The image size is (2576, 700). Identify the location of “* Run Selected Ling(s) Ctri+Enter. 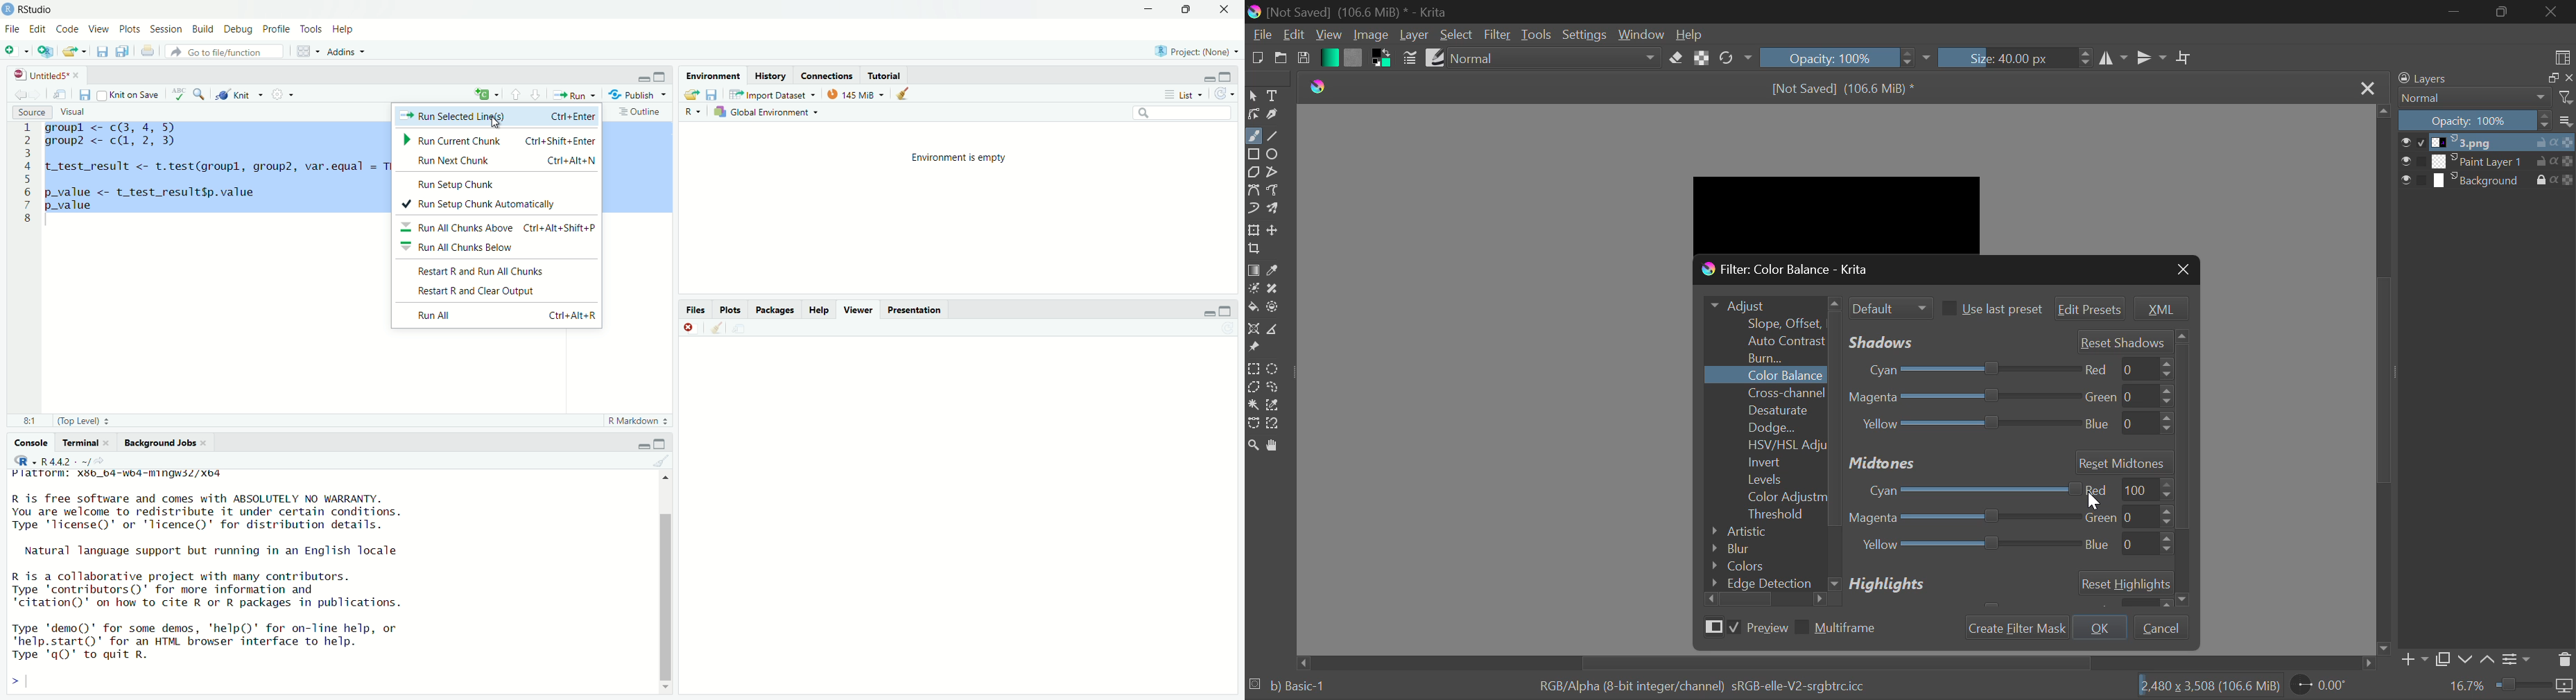
(497, 115).